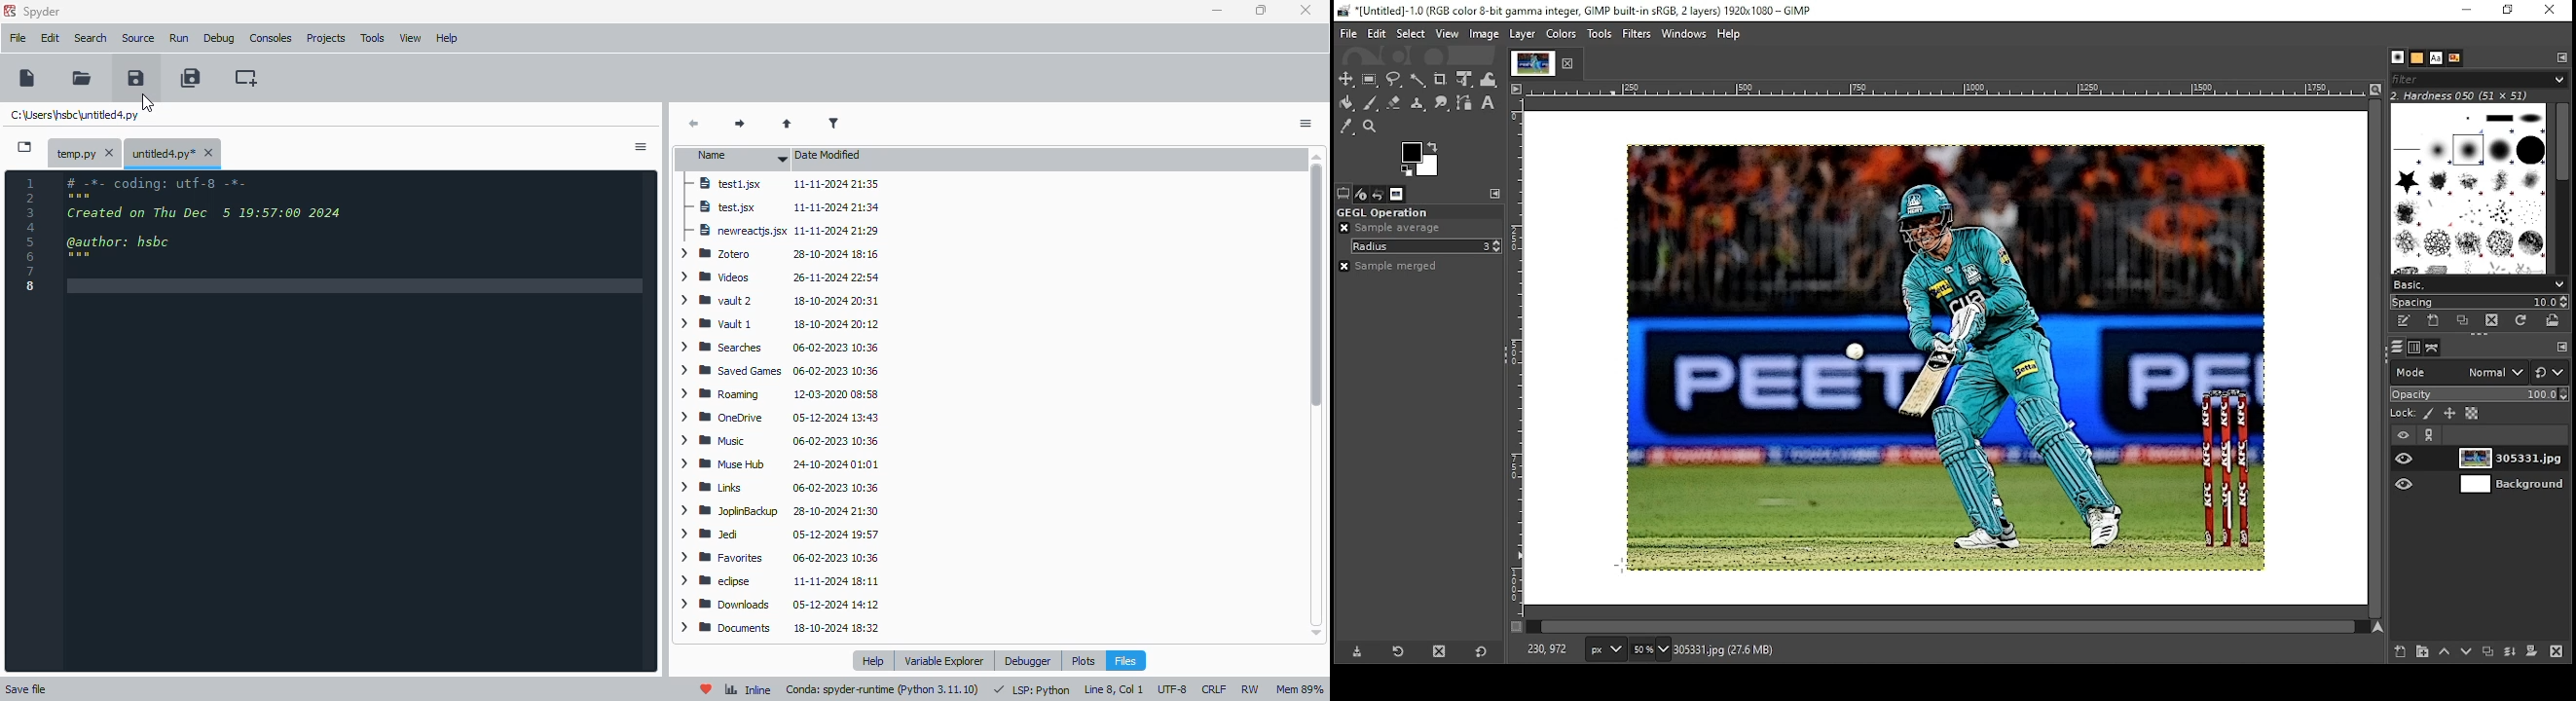  Describe the element at coordinates (1486, 35) in the screenshot. I see `image` at that location.